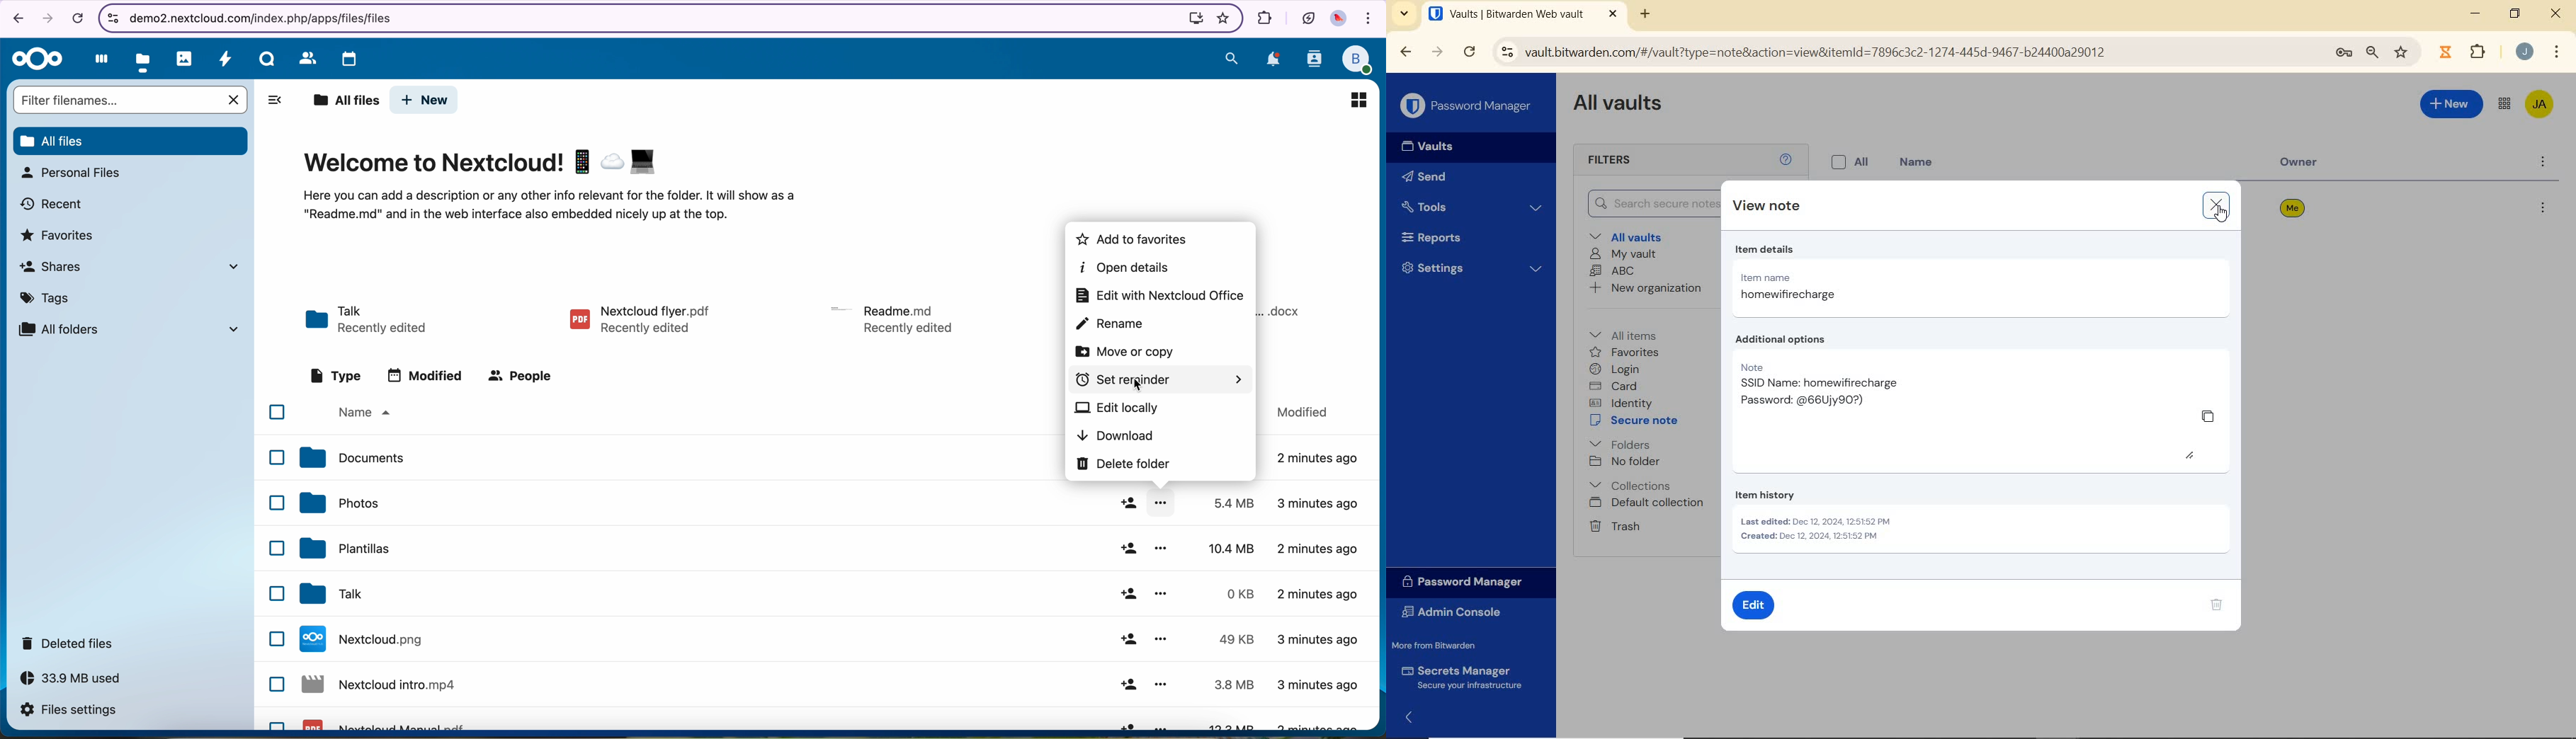 This screenshot has height=756, width=2576. Describe the element at coordinates (133, 329) in the screenshot. I see `all folders` at that location.